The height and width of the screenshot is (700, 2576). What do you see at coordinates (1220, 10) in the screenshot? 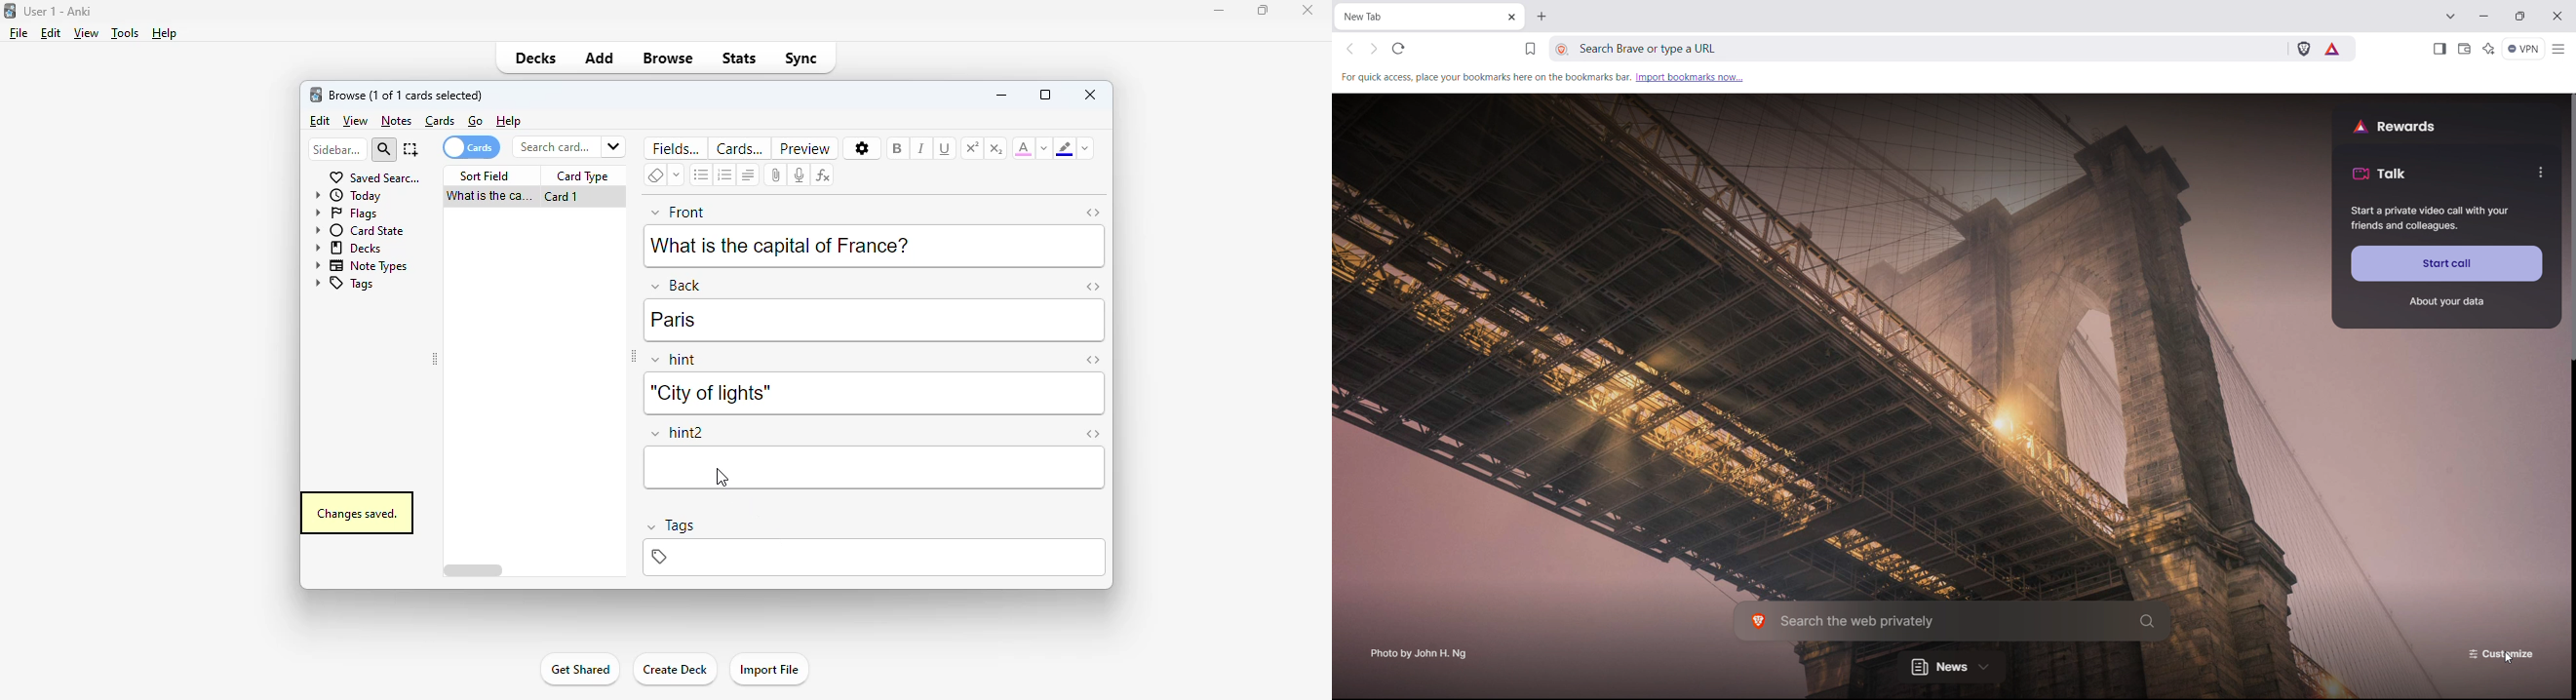
I see `minimize` at bounding box center [1220, 10].